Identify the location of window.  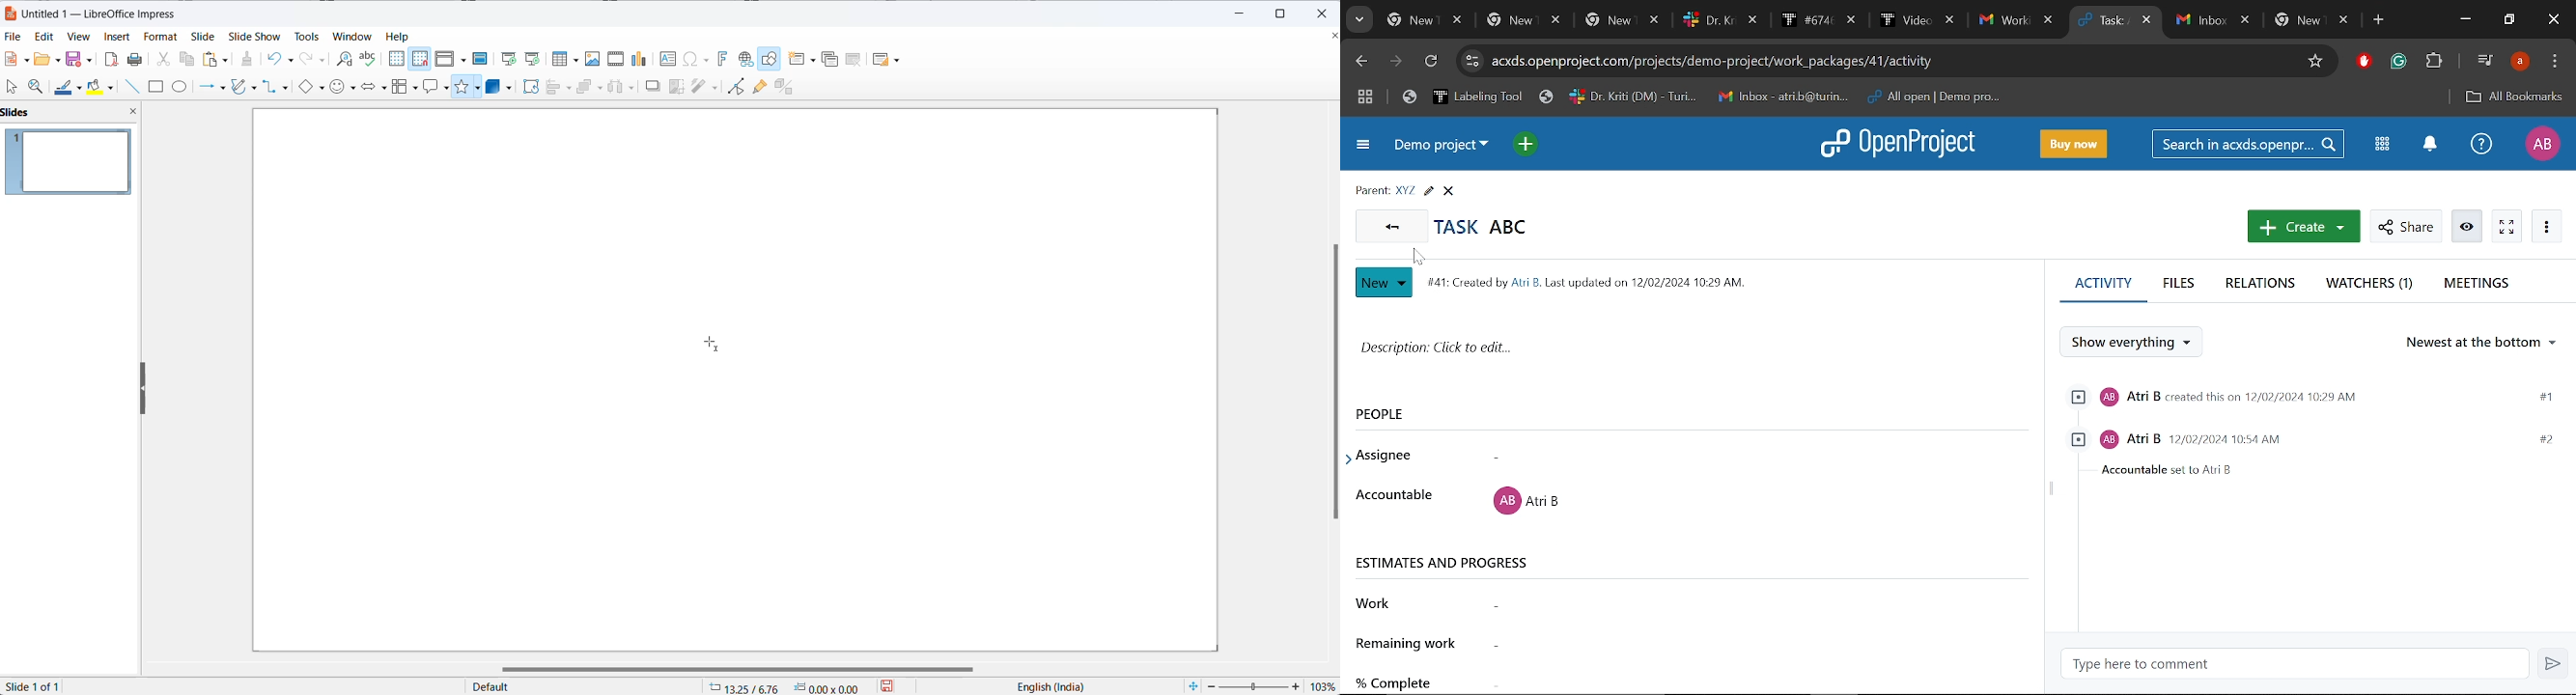
(353, 37).